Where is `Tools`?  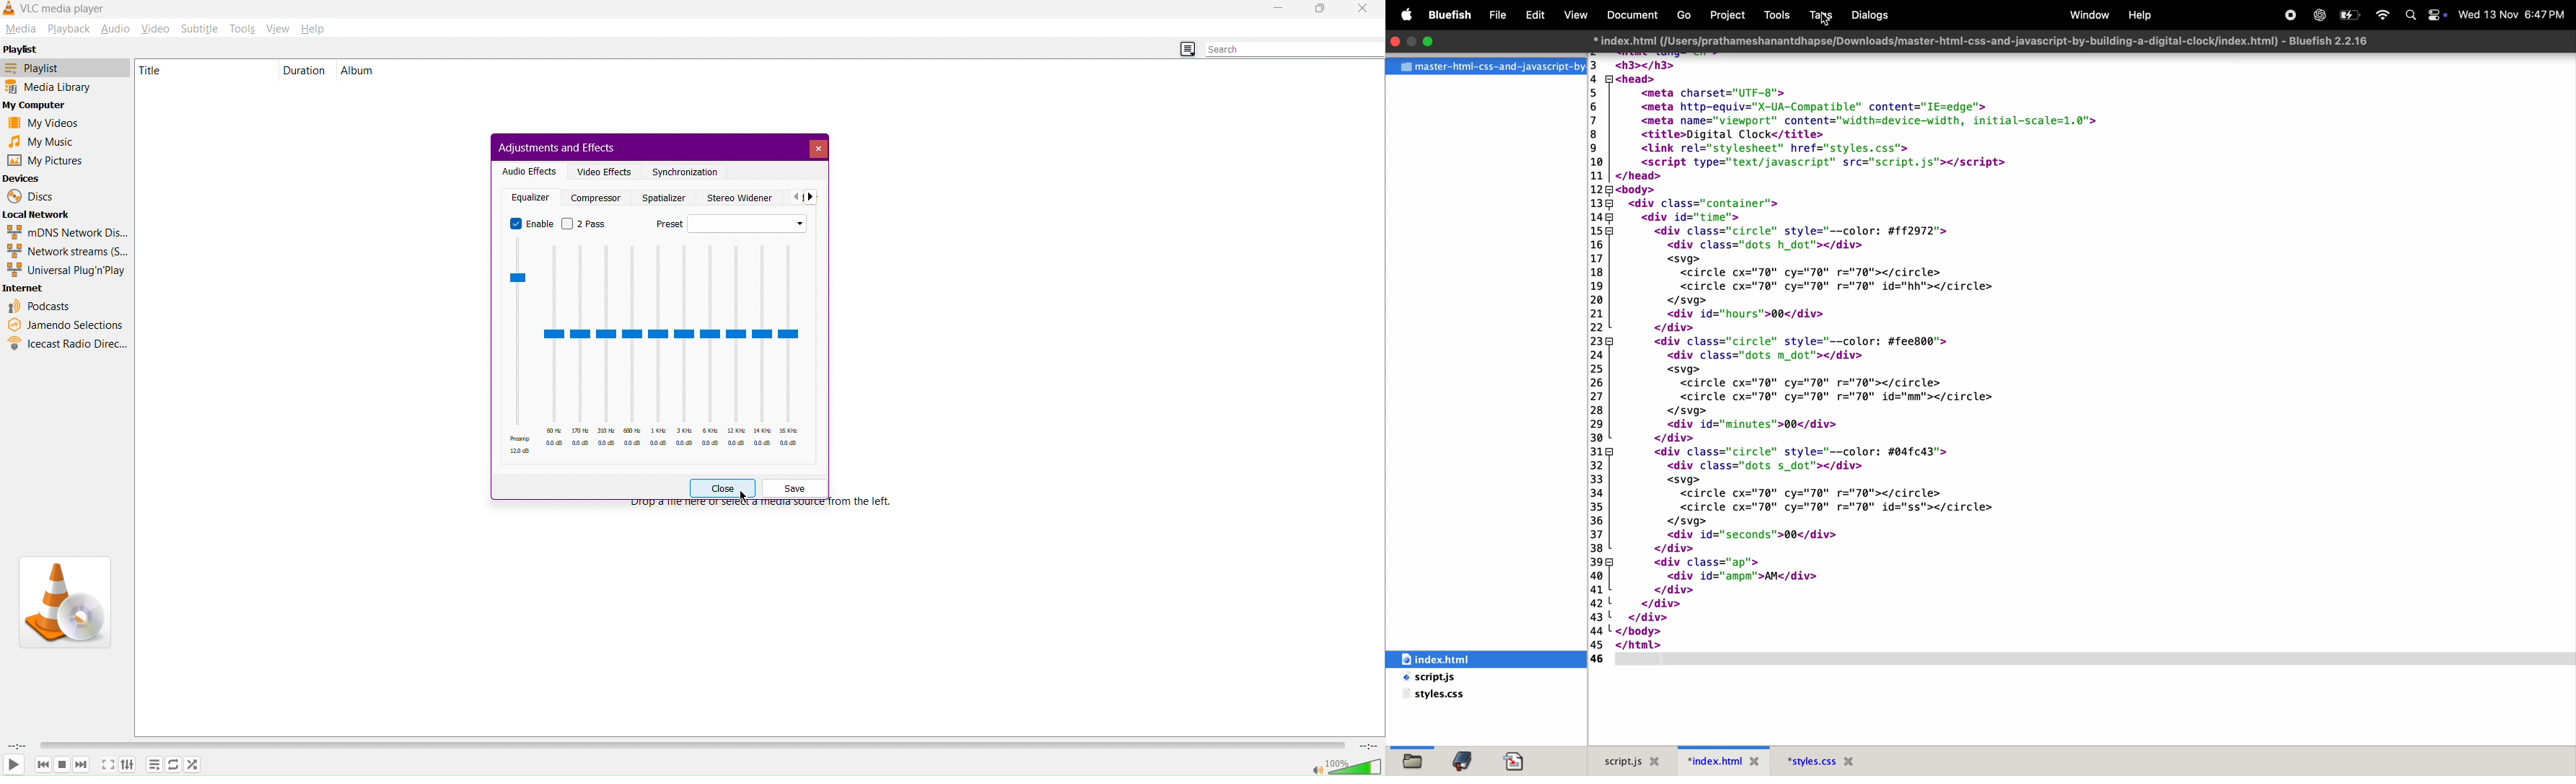 Tools is located at coordinates (1777, 15).